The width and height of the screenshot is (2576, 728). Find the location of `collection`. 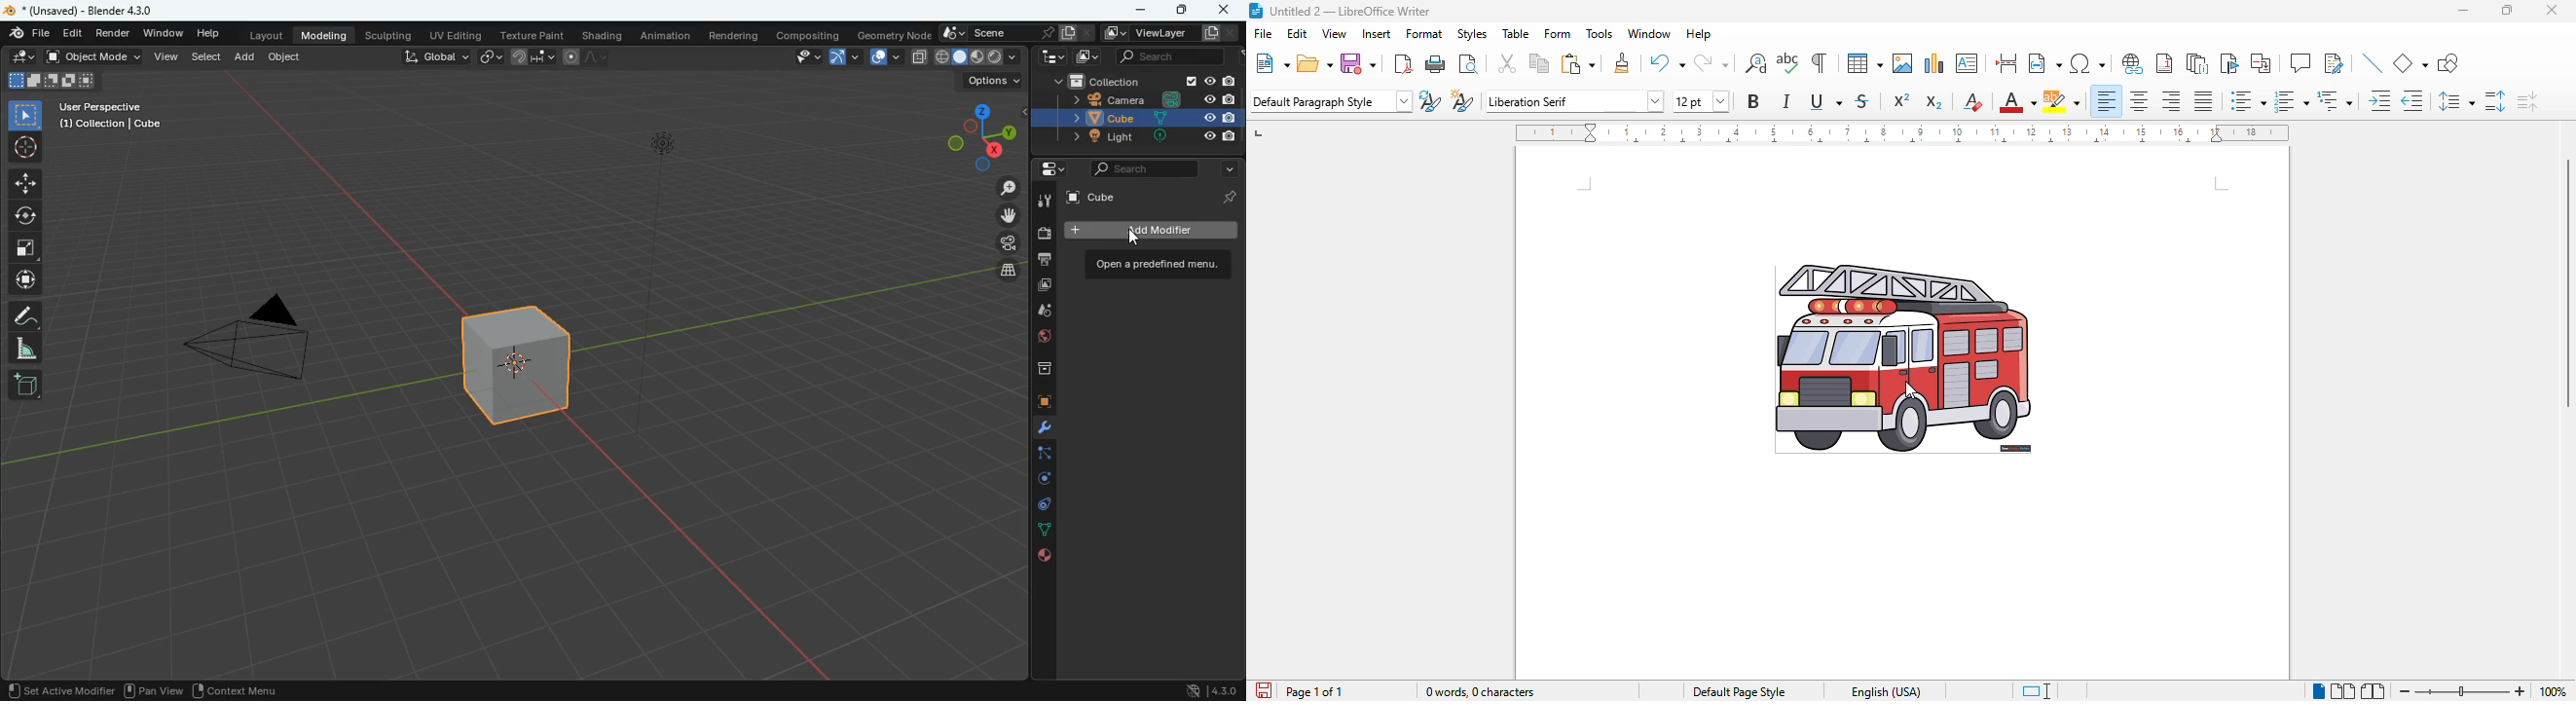

collection is located at coordinates (1139, 80).